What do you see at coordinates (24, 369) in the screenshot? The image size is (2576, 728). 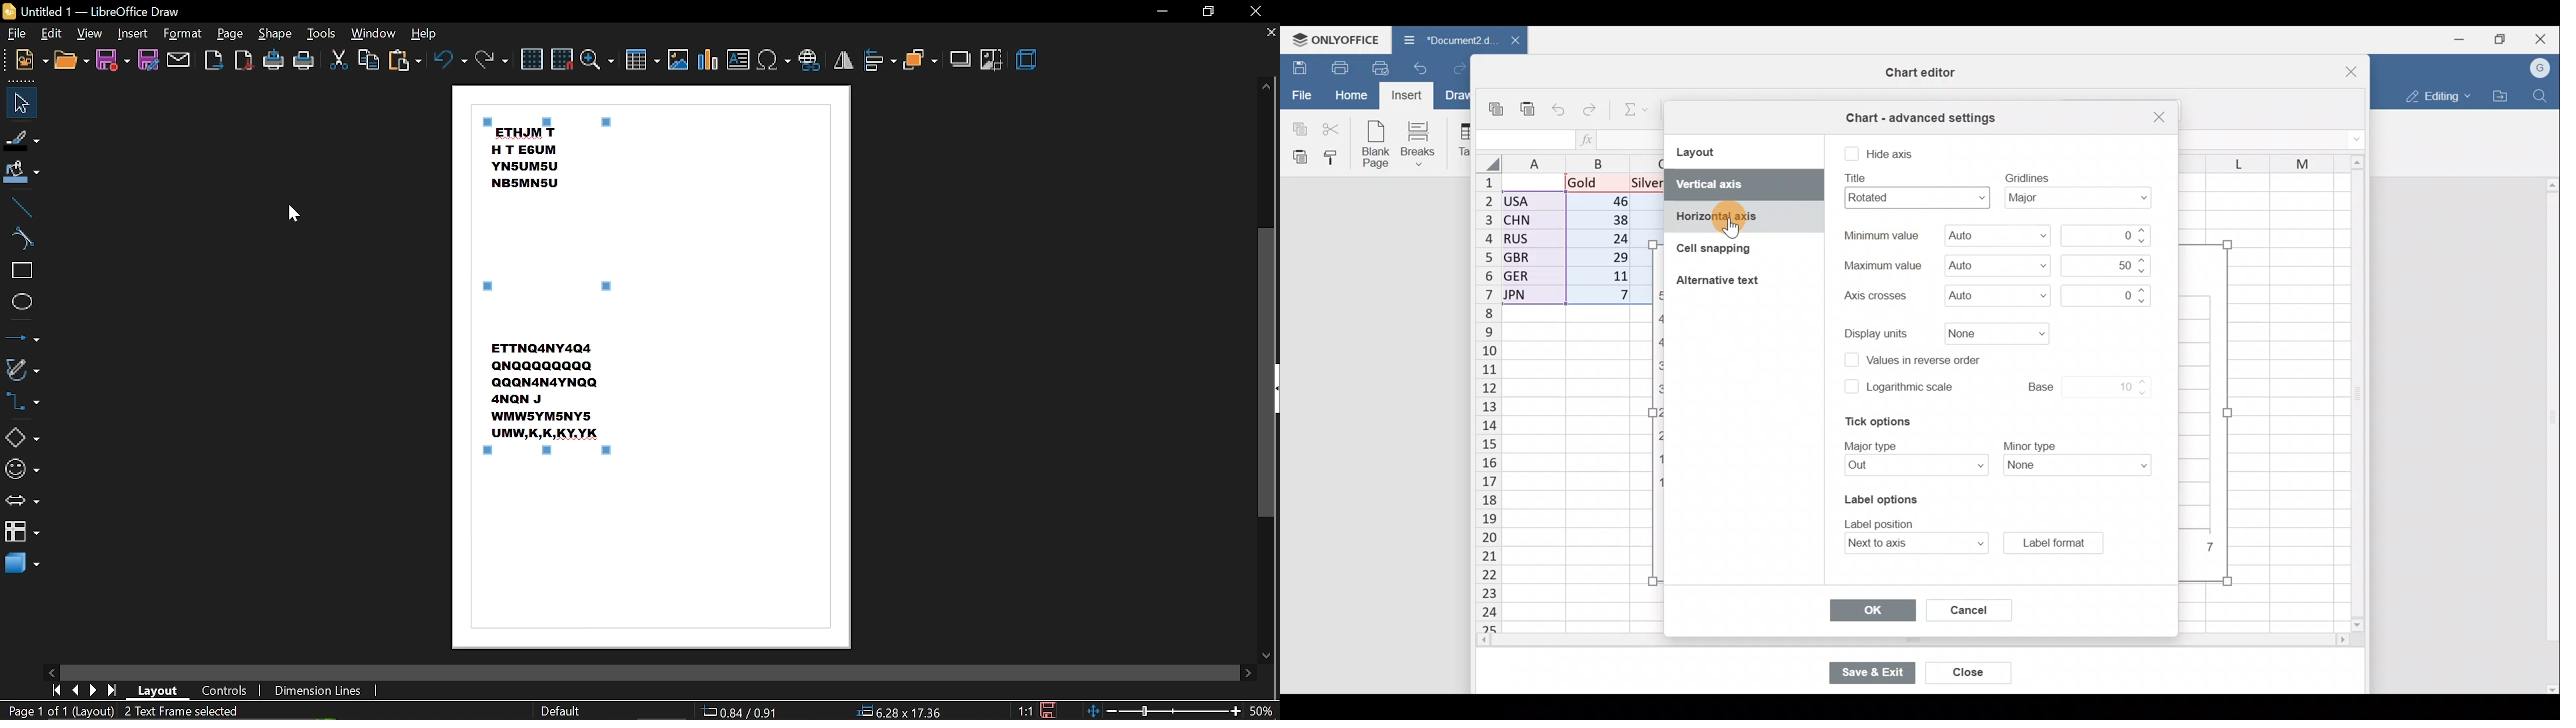 I see `curves and polygons` at bounding box center [24, 369].